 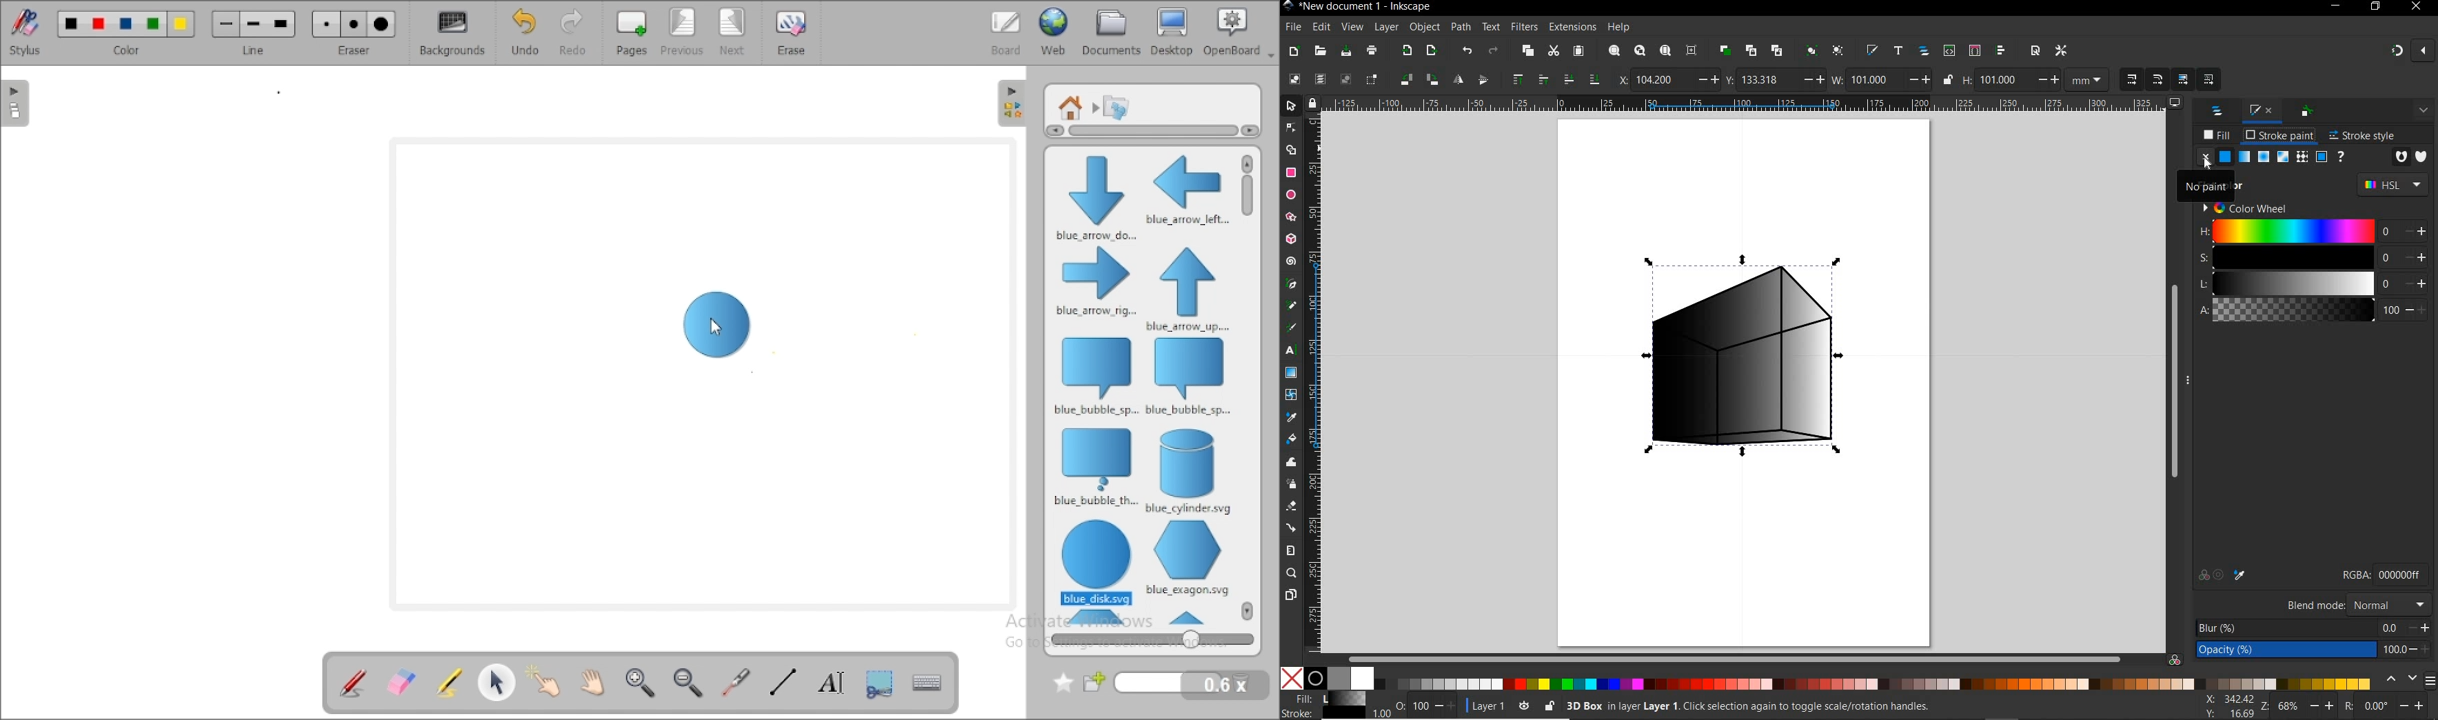 I want to click on scroll color options, so click(x=2400, y=680).